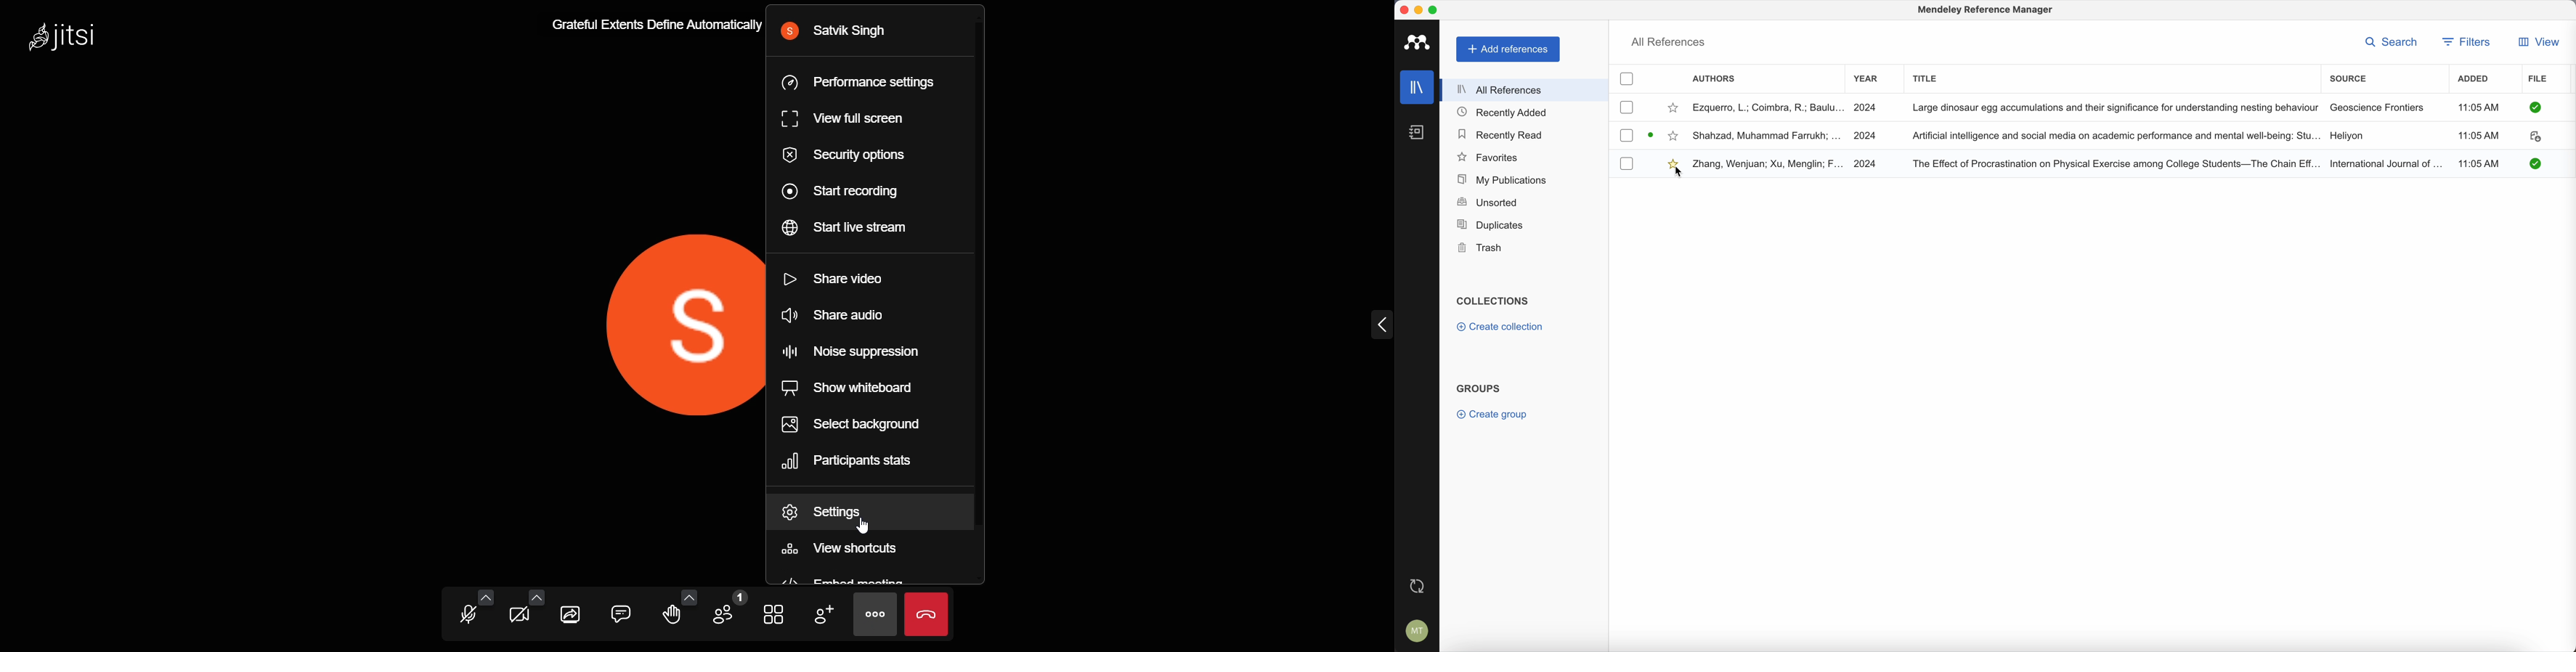 The width and height of the screenshot is (2576, 672). Describe the element at coordinates (1866, 107) in the screenshot. I see `2024` at that location.